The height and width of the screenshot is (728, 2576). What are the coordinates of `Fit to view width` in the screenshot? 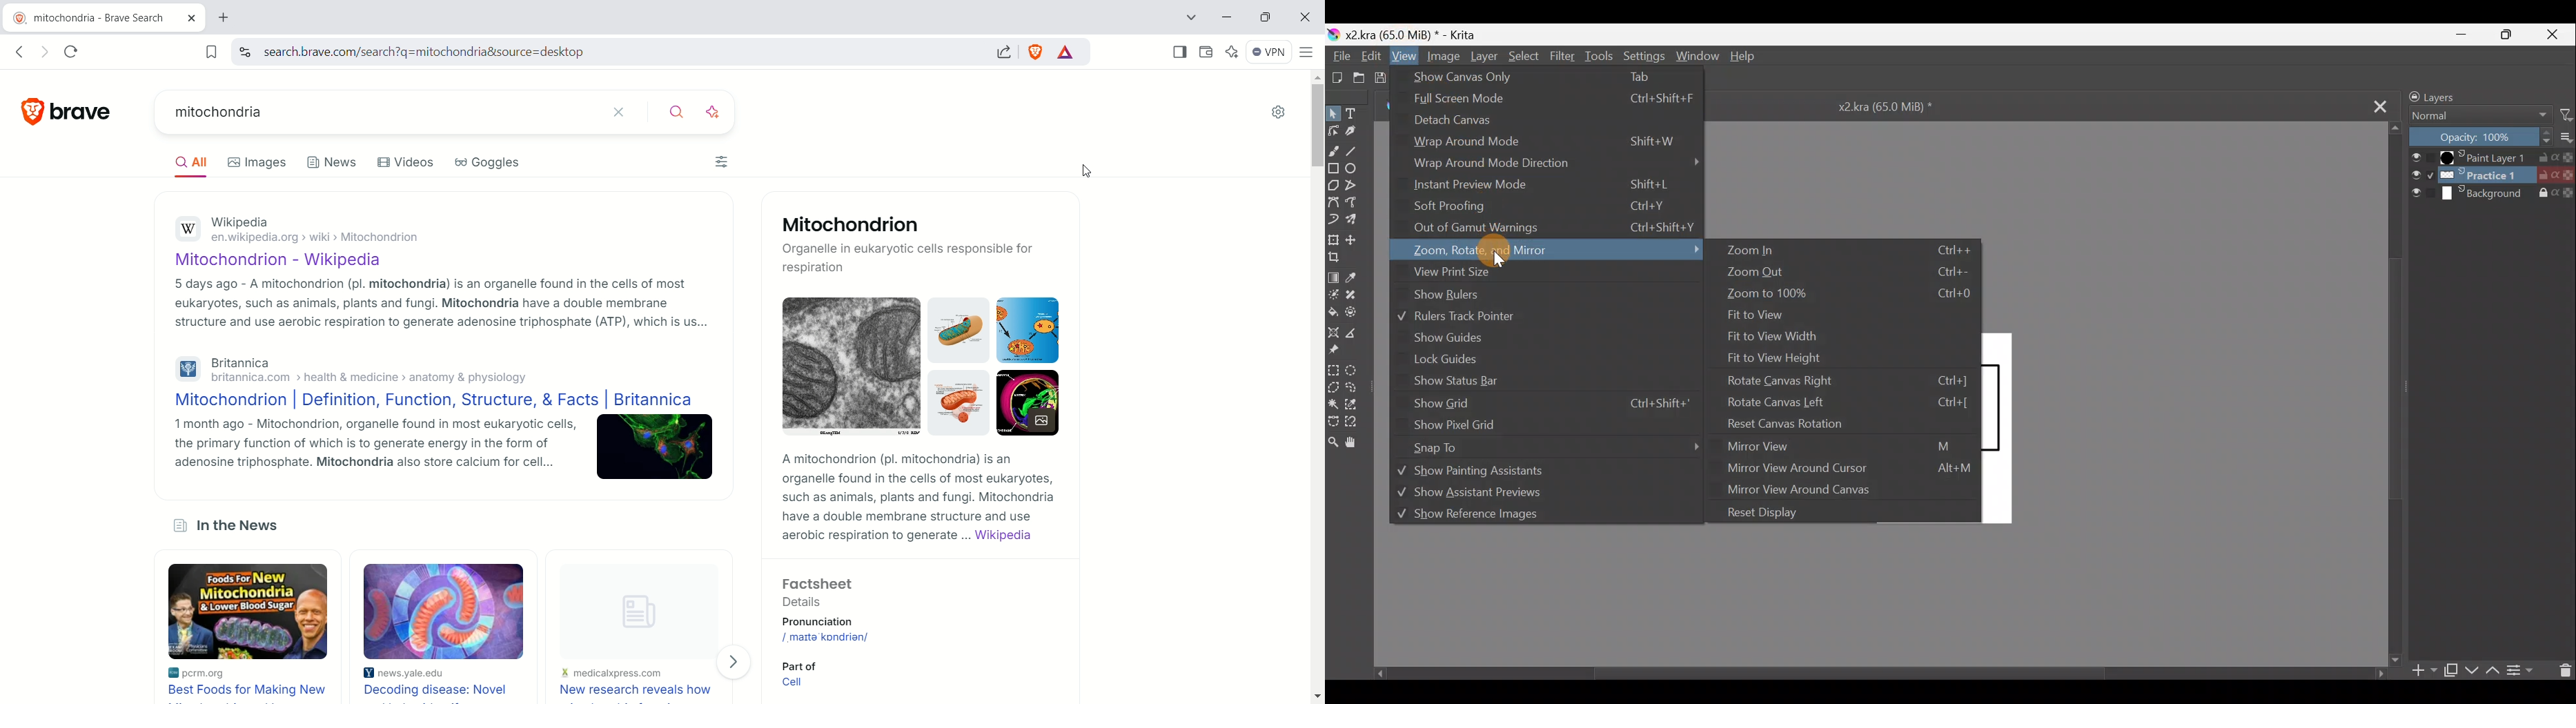 It's located at (1774, 338).